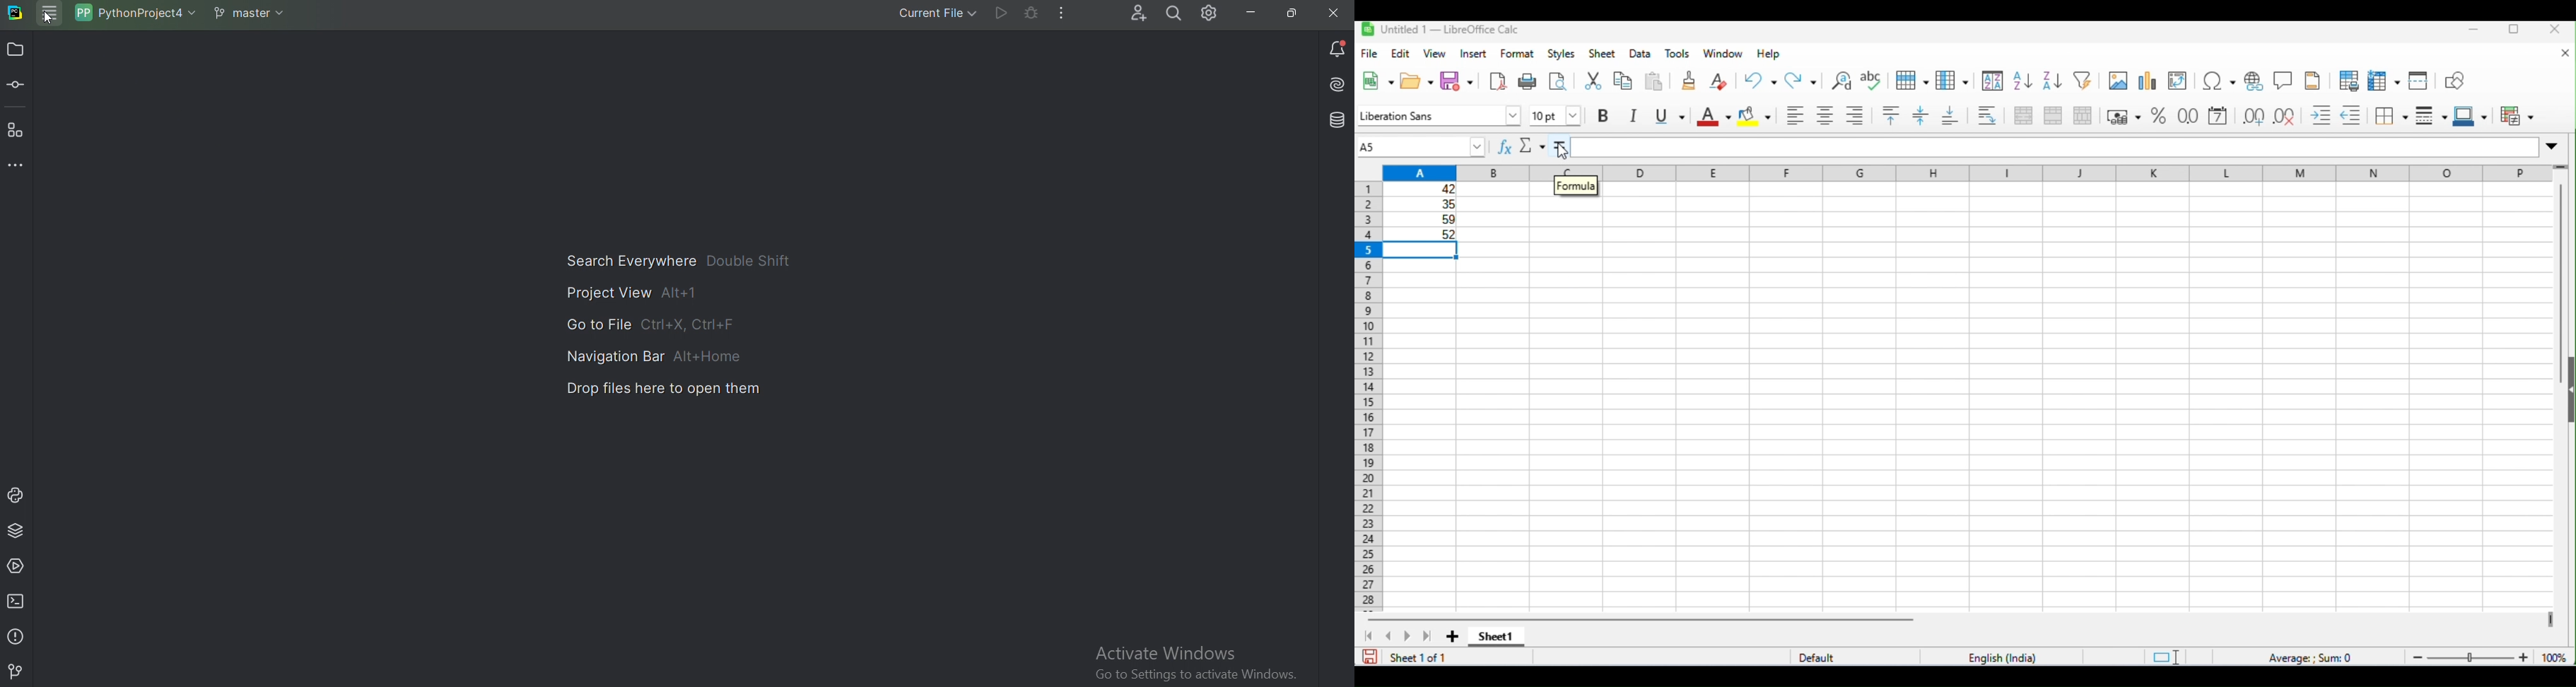 This screenshot has width=2576, height=700. Describe the element at coordinates (2187, 116) in the screenshot. I see `format as number` at that location.